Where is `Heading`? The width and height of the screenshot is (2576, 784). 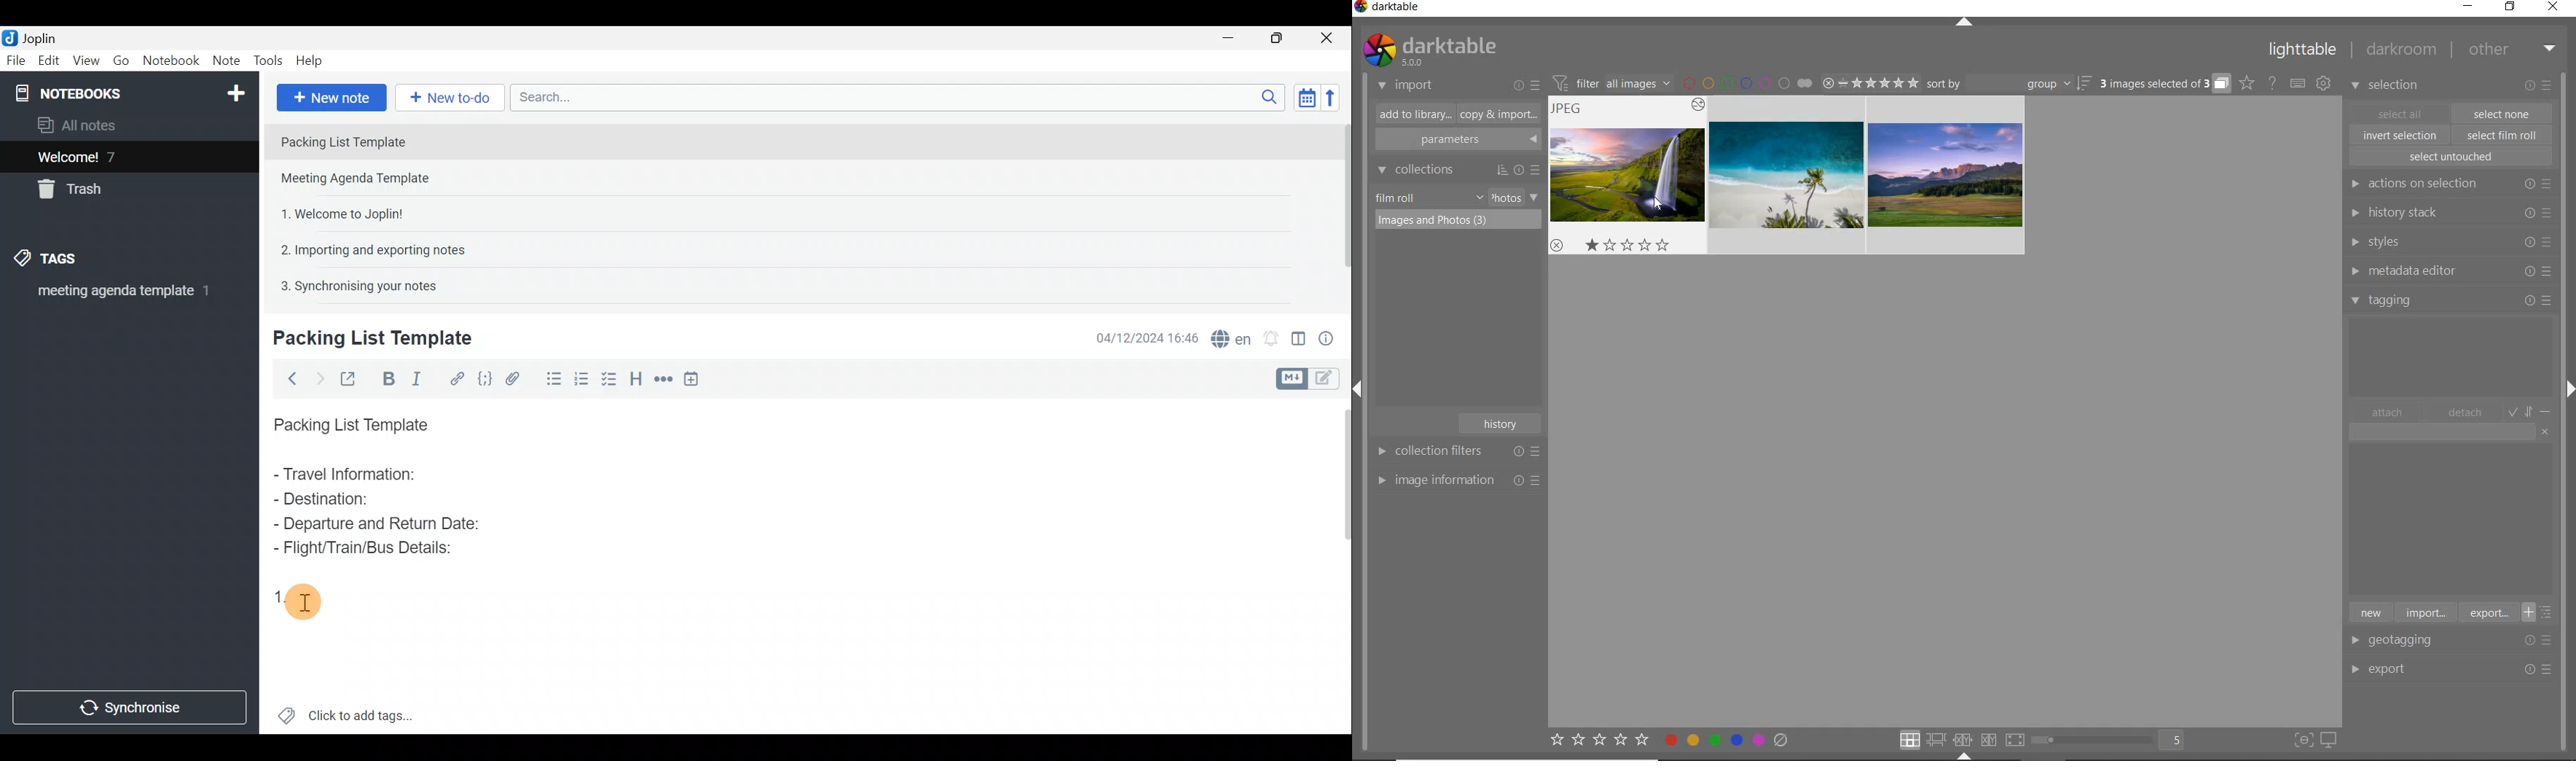 Heading is located at coordinates (637, 377).